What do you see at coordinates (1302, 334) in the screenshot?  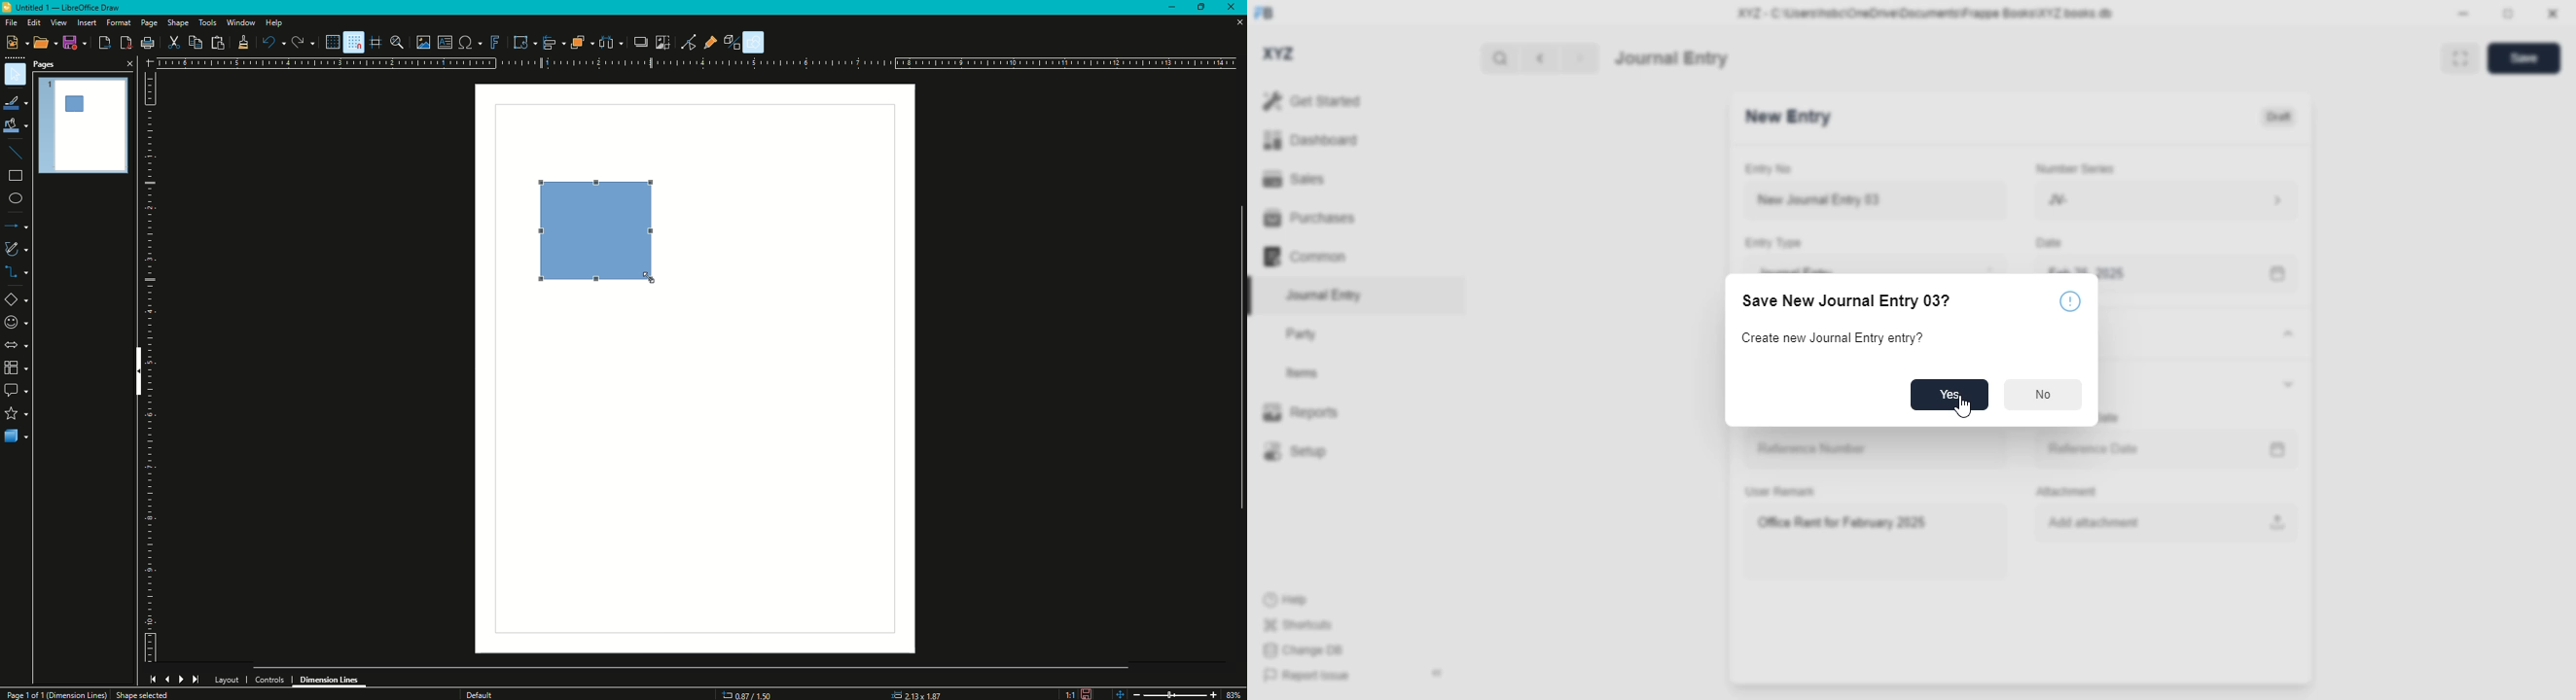 I see `party` at bounding box center [1302, 334].